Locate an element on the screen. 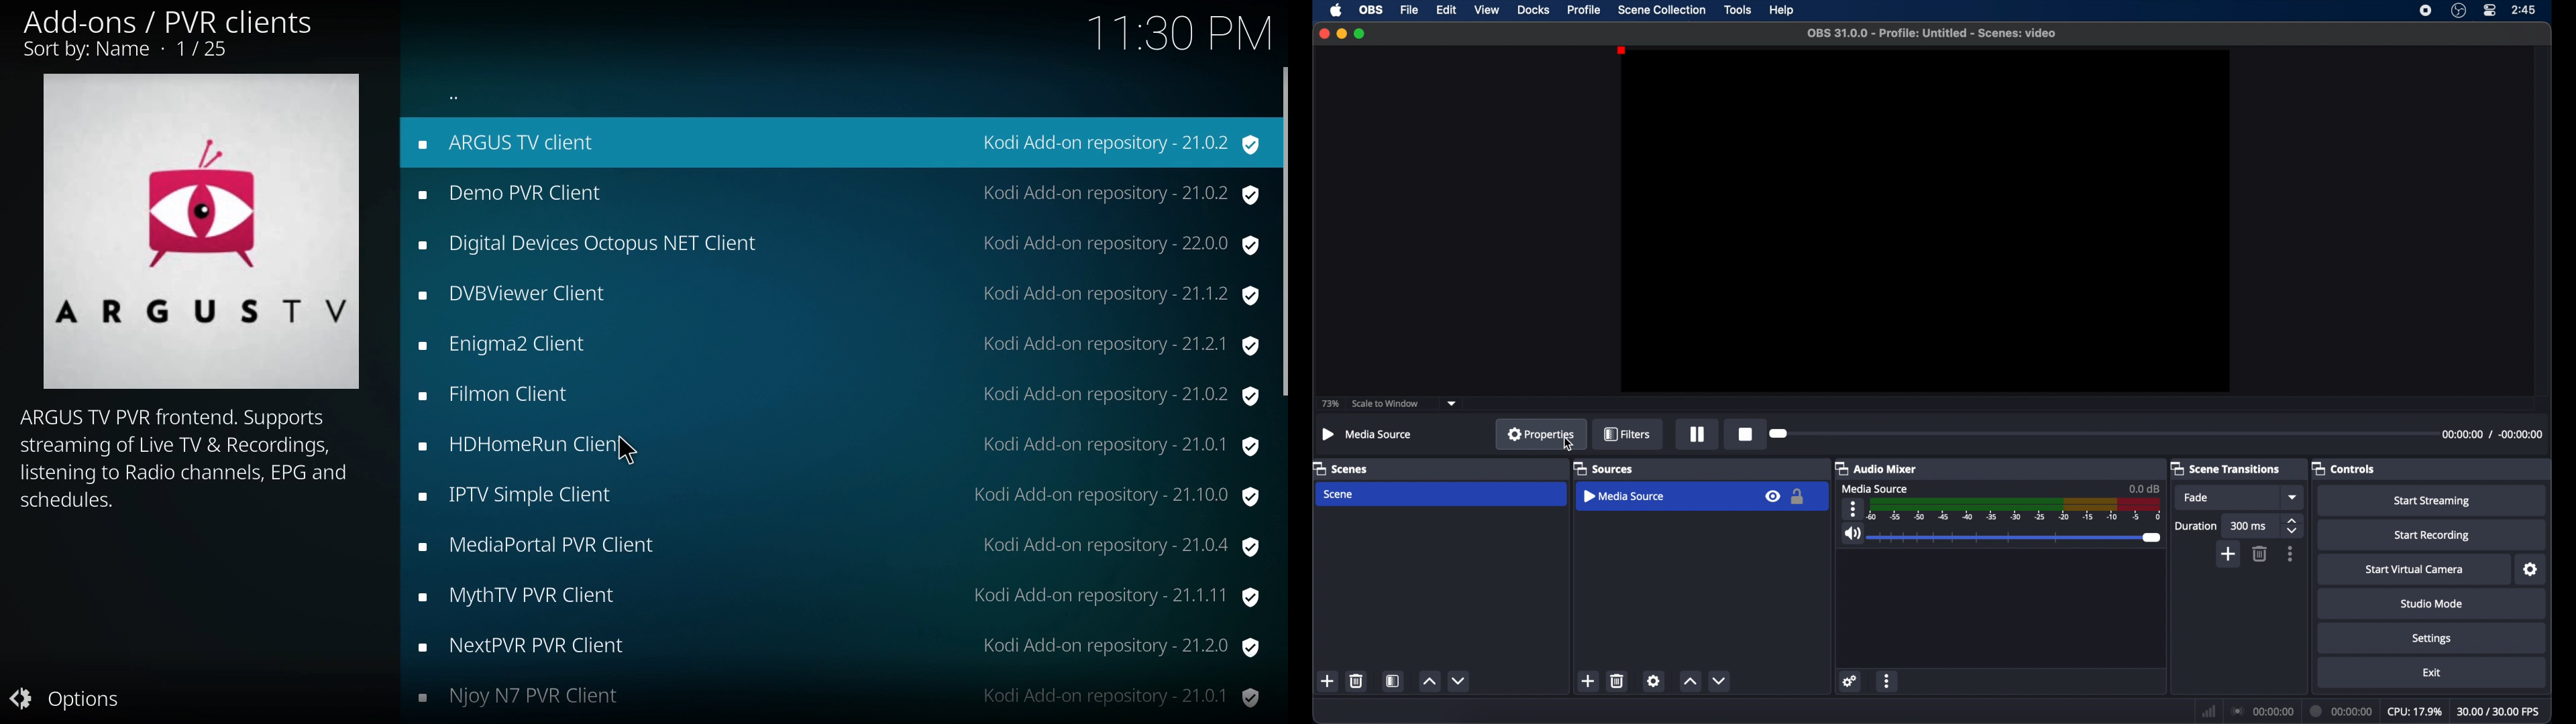  Filmon Client Kodi Add-on repository - 21.0.2 is located at coordinates (834, 396).